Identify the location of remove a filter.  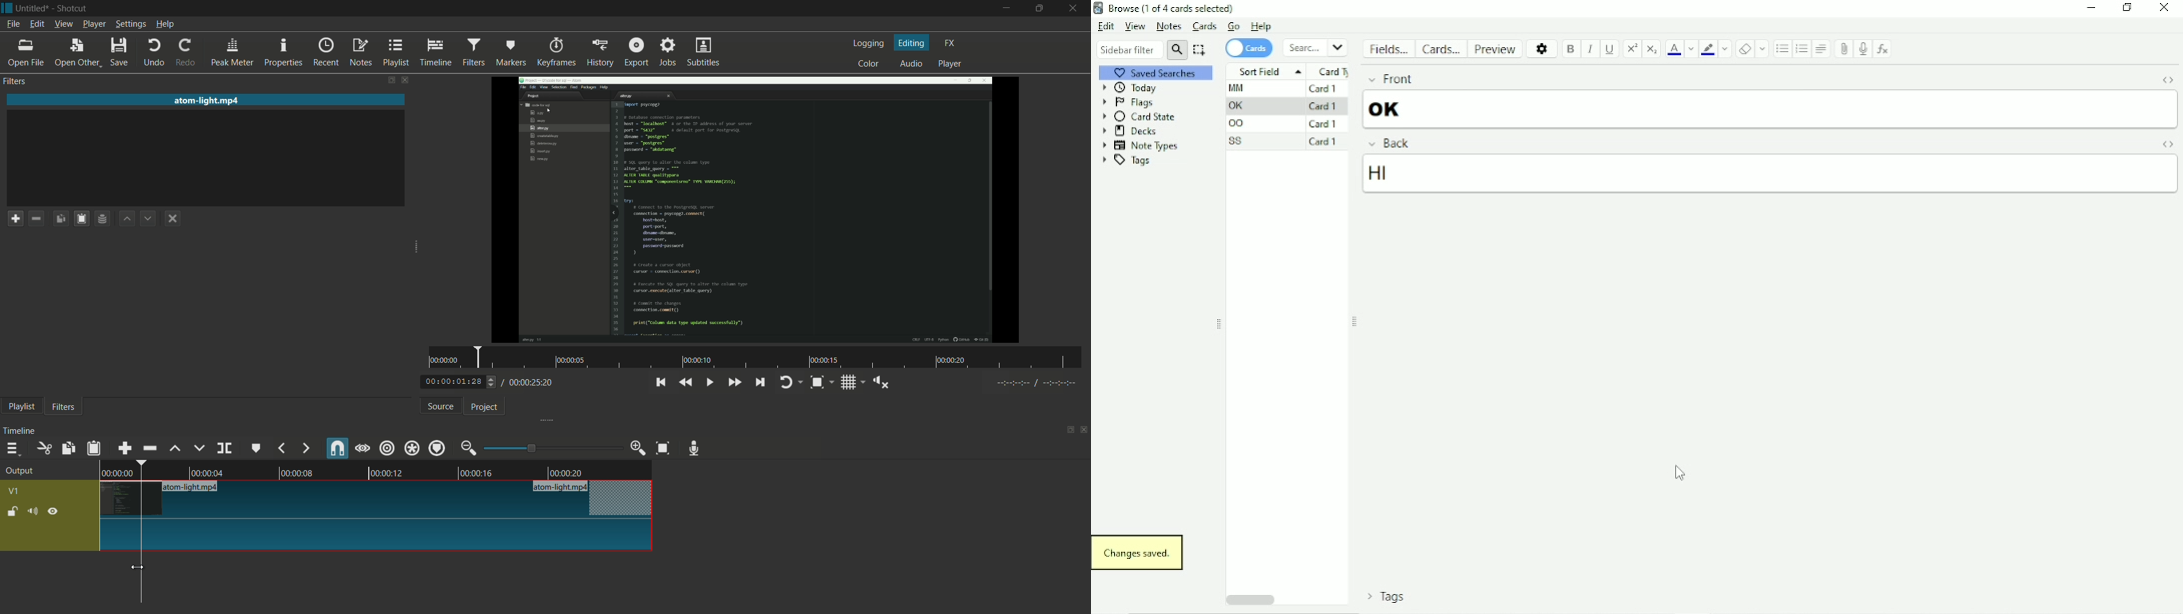
(39, 218).